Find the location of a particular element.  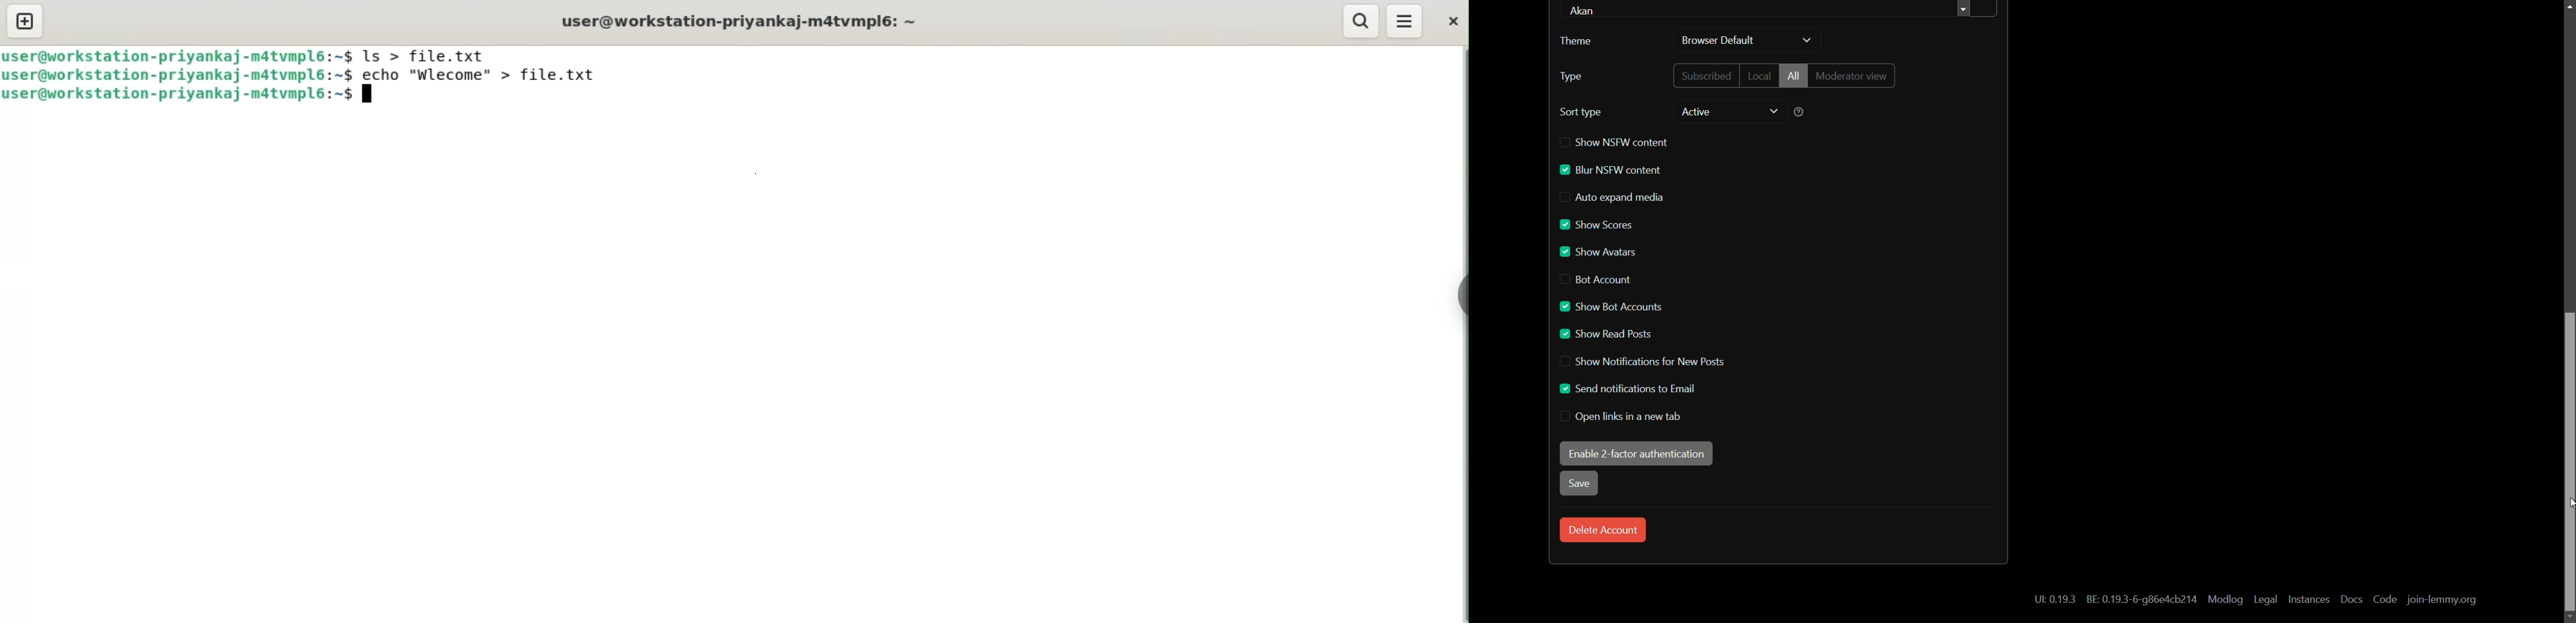

bot account is located at coordinates (1597, 279).